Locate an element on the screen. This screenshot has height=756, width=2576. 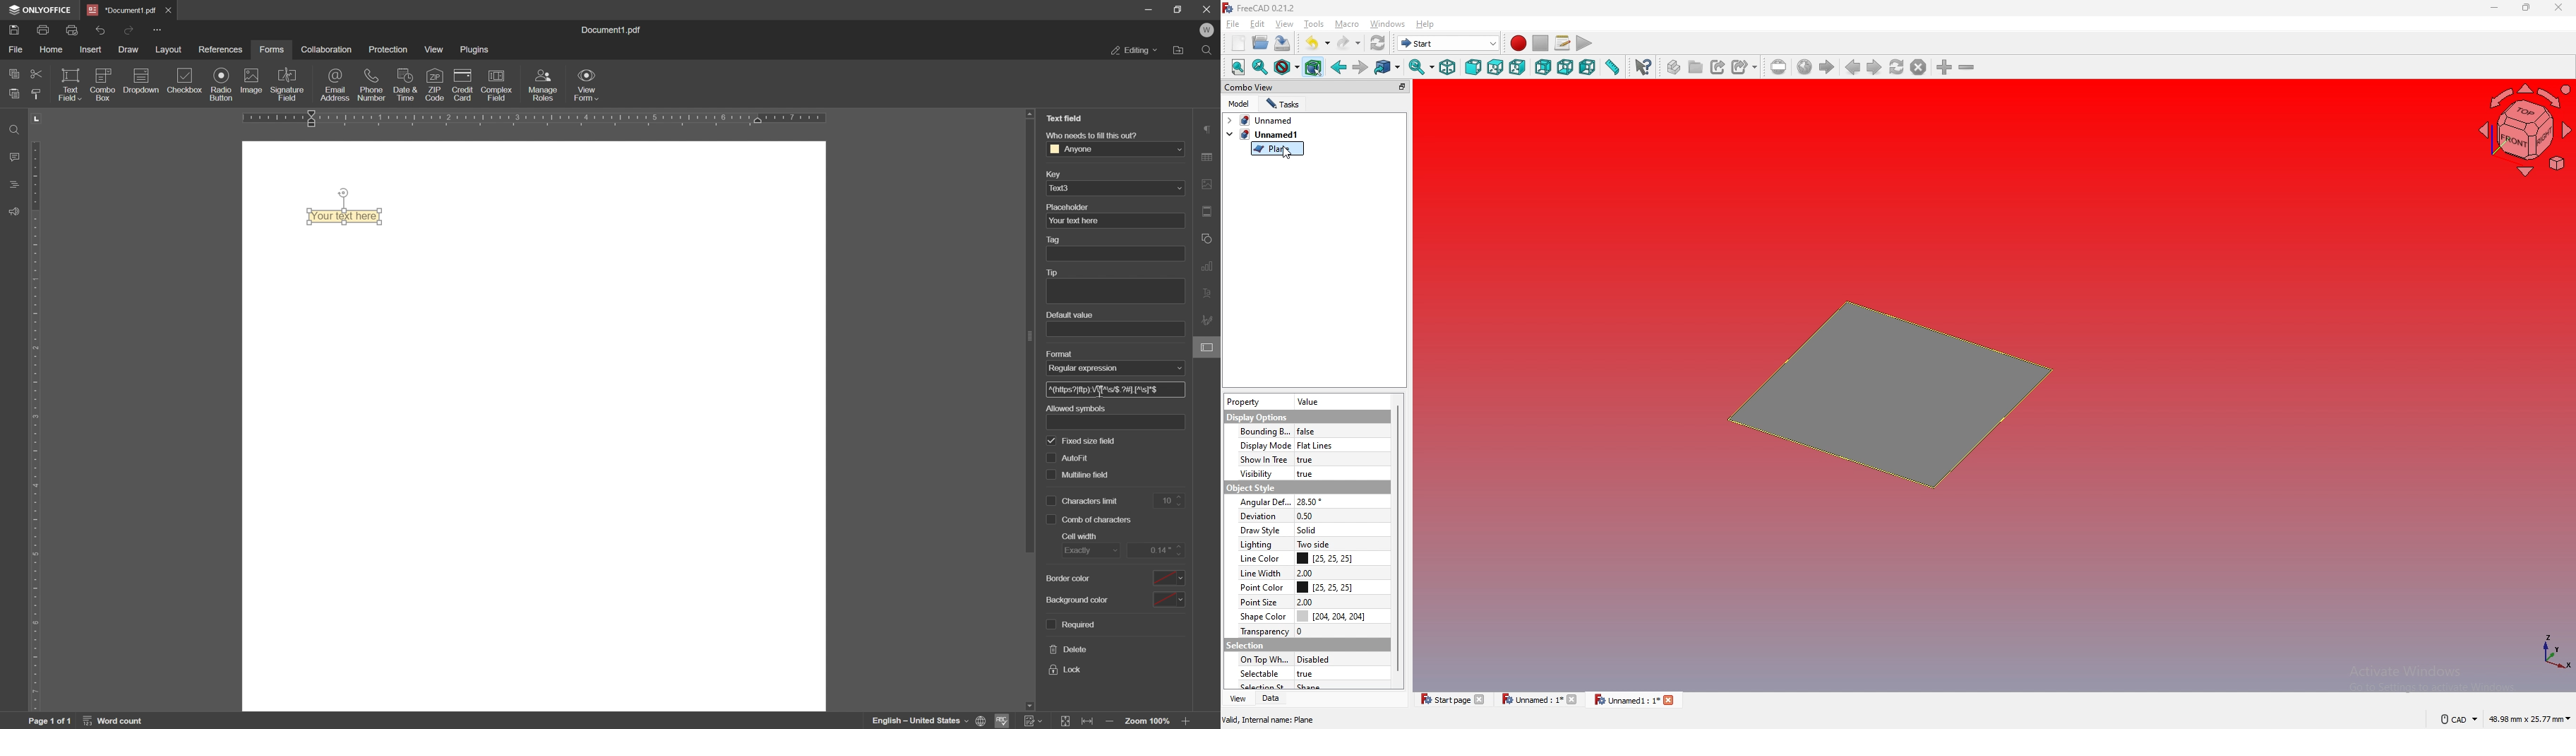
rear is located at coordinates (1543, 68).